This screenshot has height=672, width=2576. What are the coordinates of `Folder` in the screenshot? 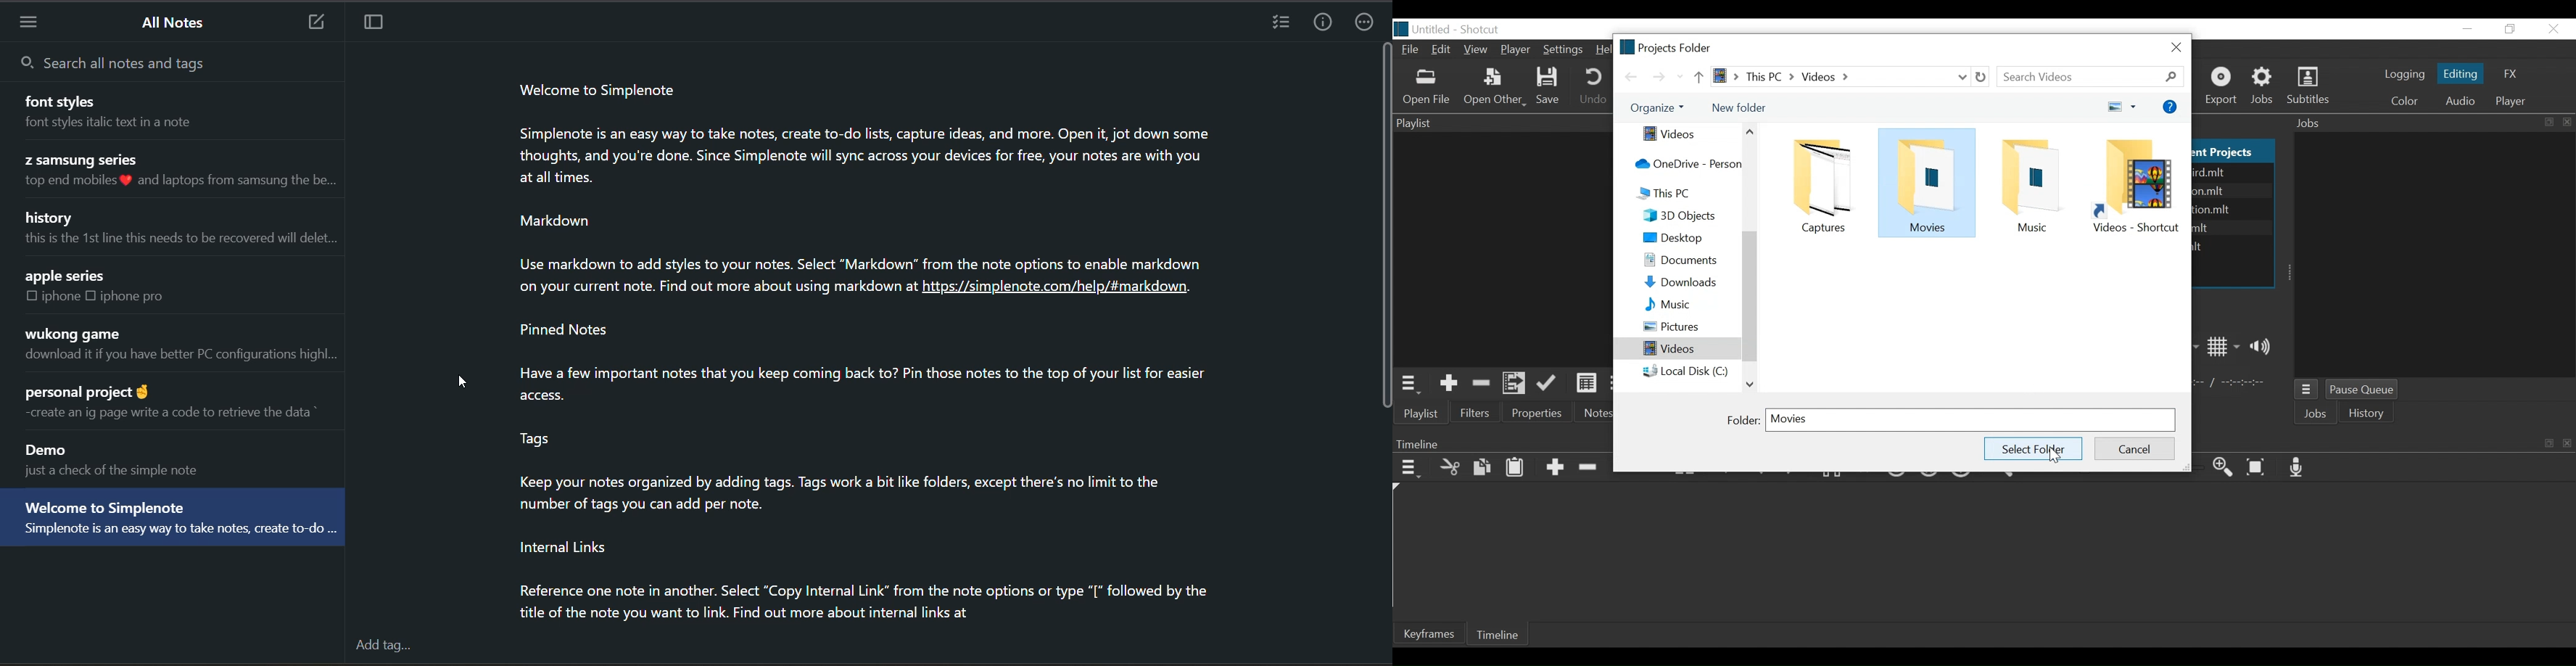 It's located at (1924, 183).